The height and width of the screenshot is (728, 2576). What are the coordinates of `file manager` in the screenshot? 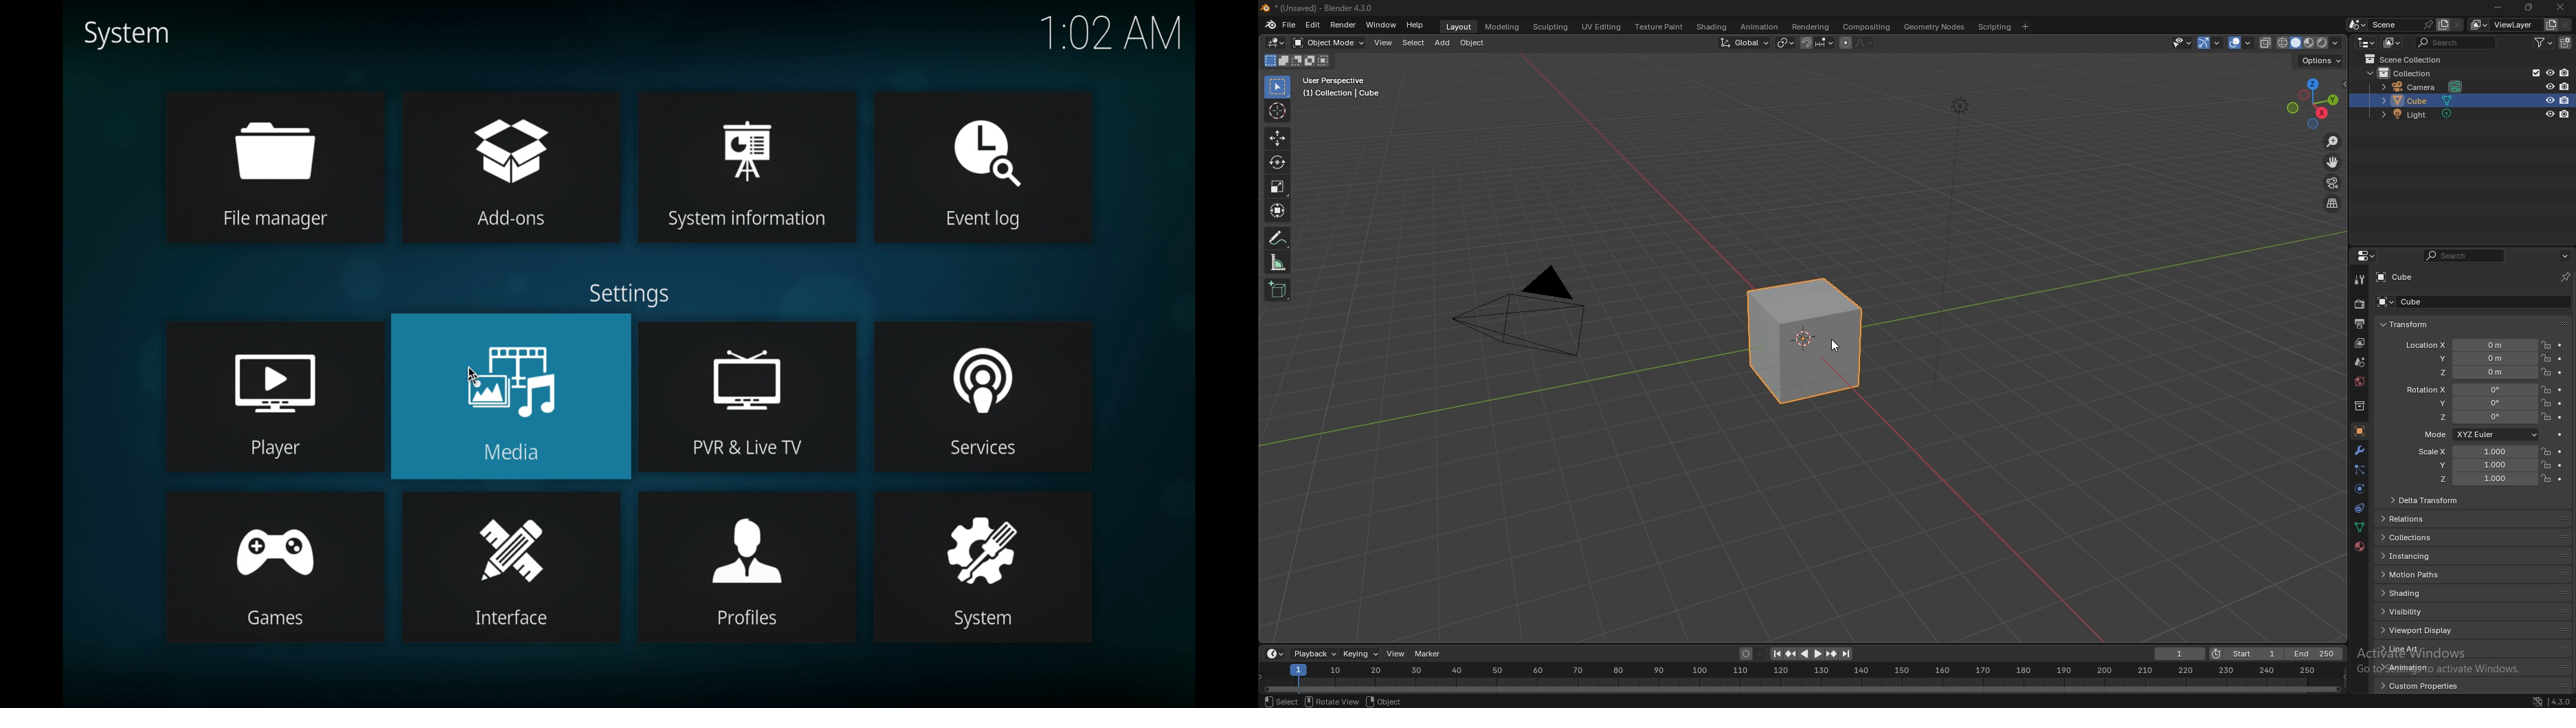 It's located at (271, 144).